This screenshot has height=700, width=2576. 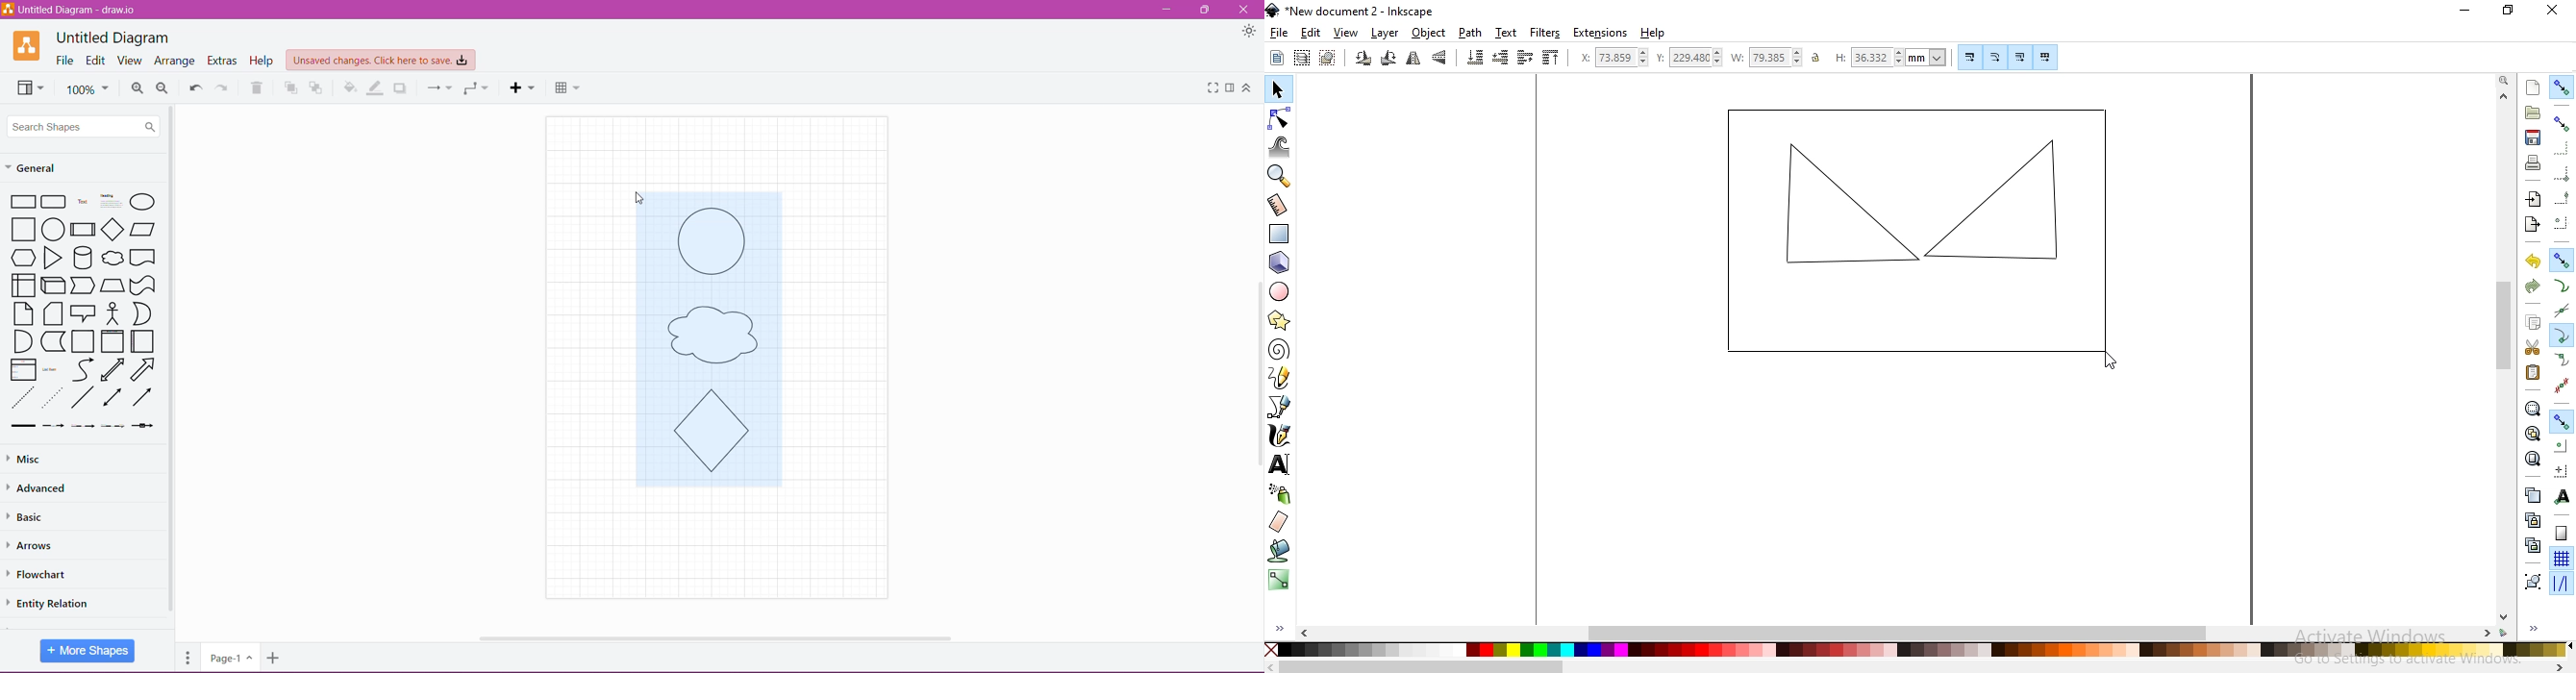 What do you see at coordinates (2563, 495) in the screenshot?
I see `snap text anchors and baselines` at bounding box center [2563, 495].